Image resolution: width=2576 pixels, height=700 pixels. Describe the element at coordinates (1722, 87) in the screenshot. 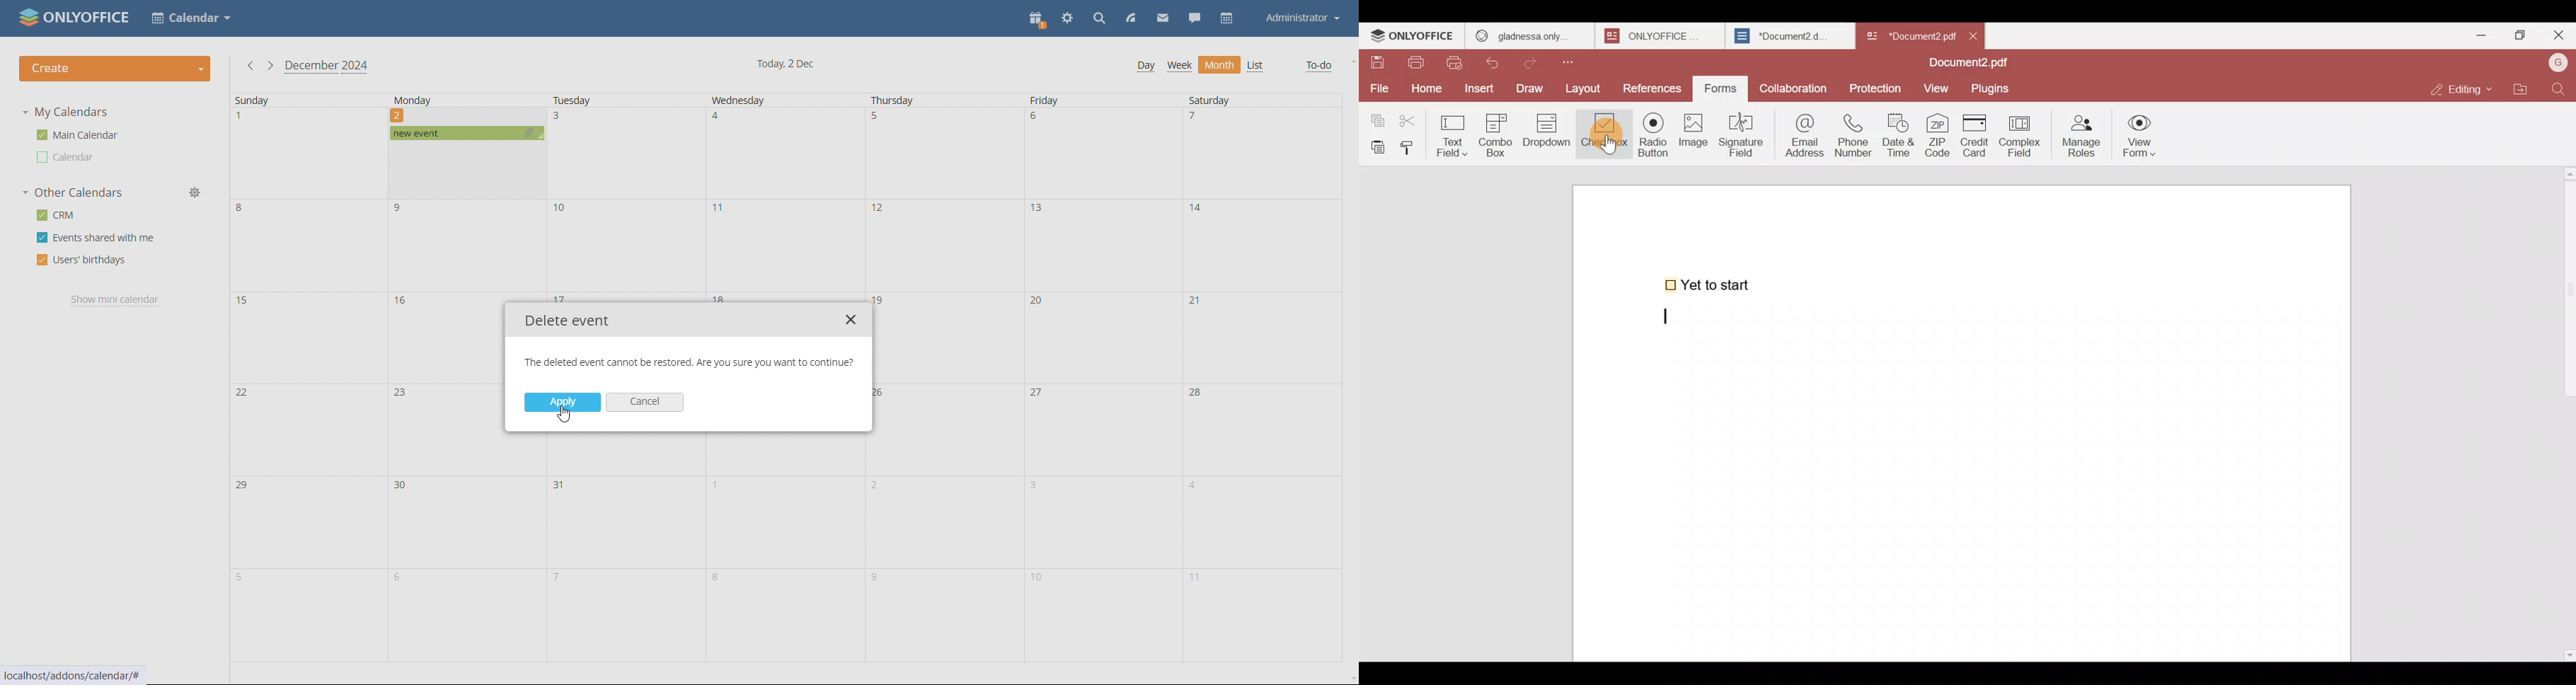

I see `Forms` at that location.